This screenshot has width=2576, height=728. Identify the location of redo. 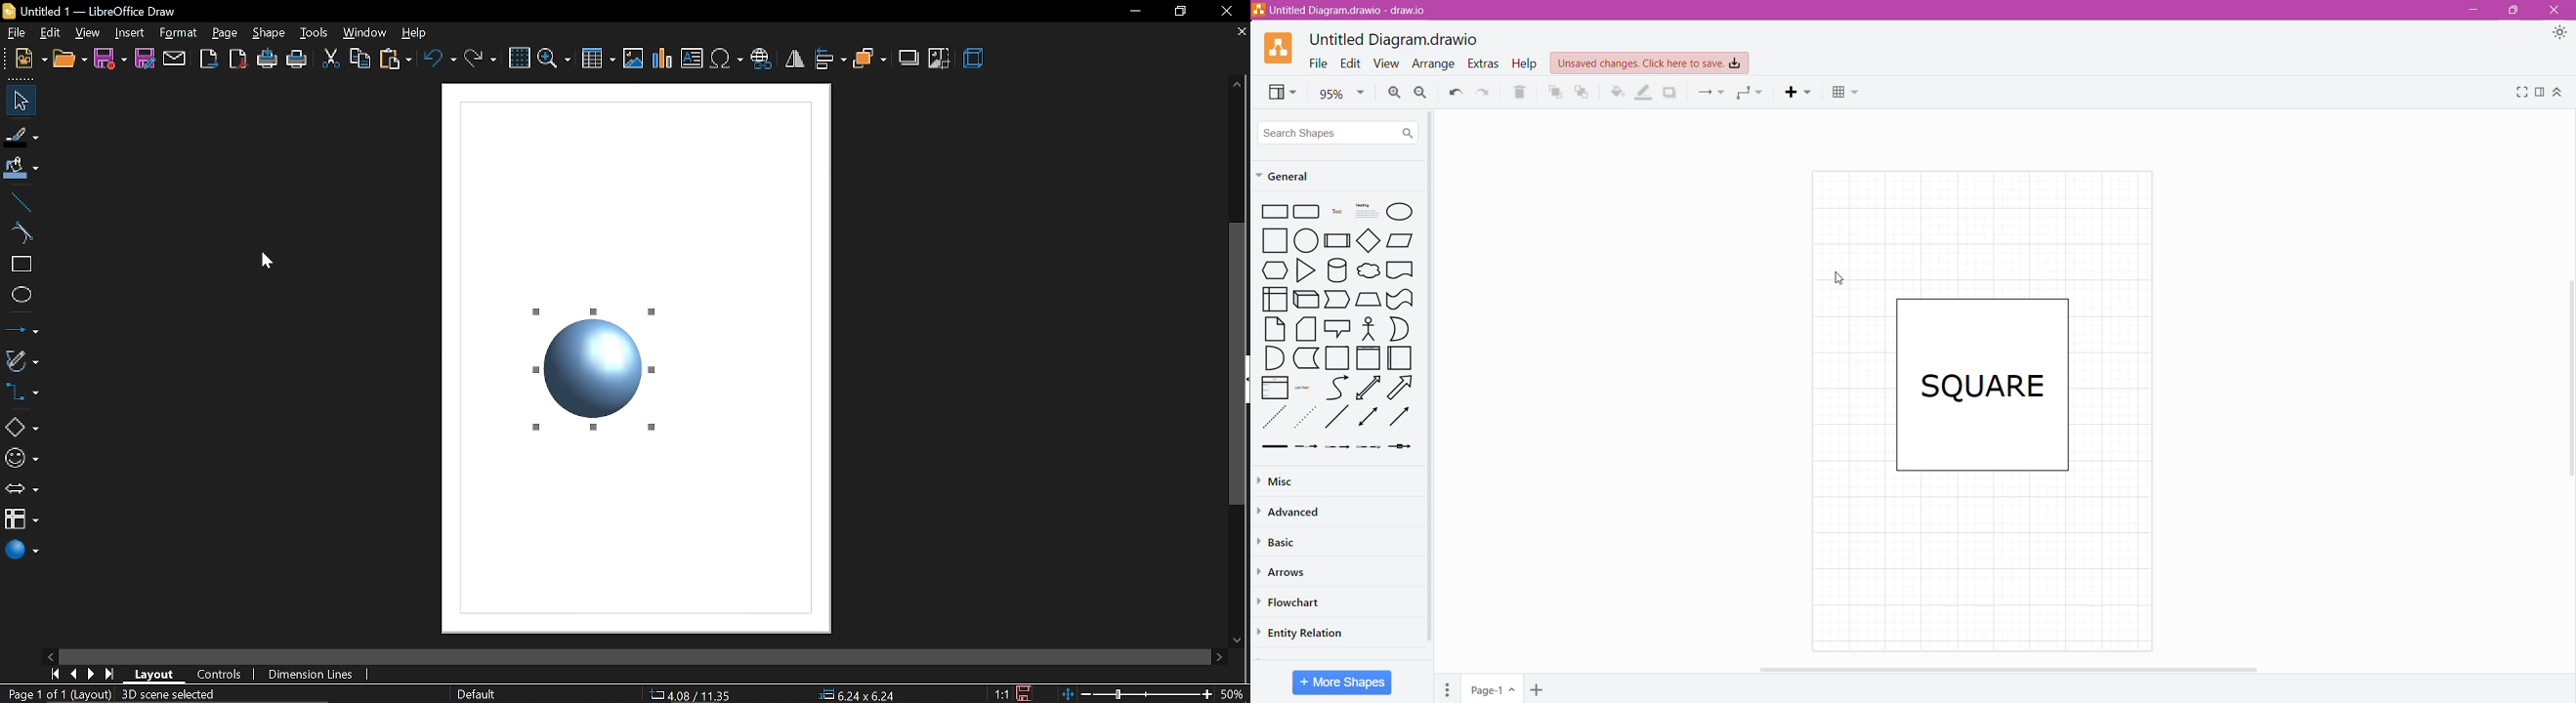
(480, 58).